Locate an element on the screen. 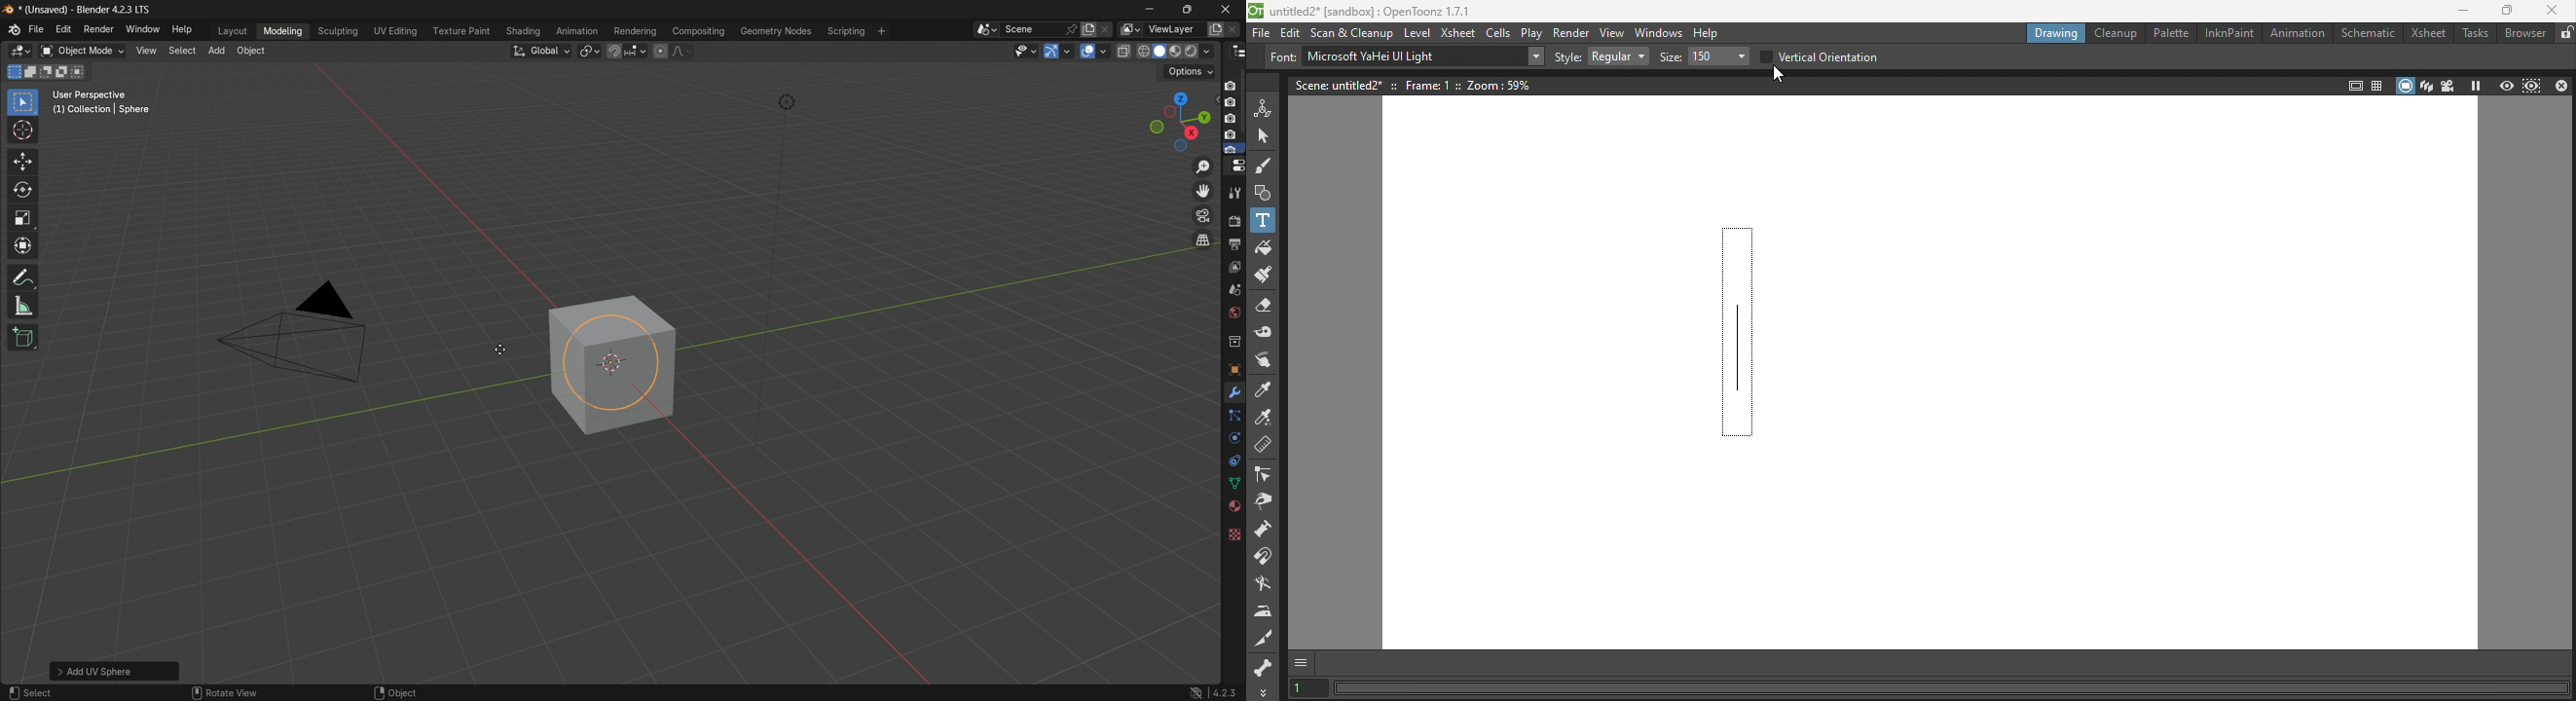  annotate is located at coordinates (23, 276).